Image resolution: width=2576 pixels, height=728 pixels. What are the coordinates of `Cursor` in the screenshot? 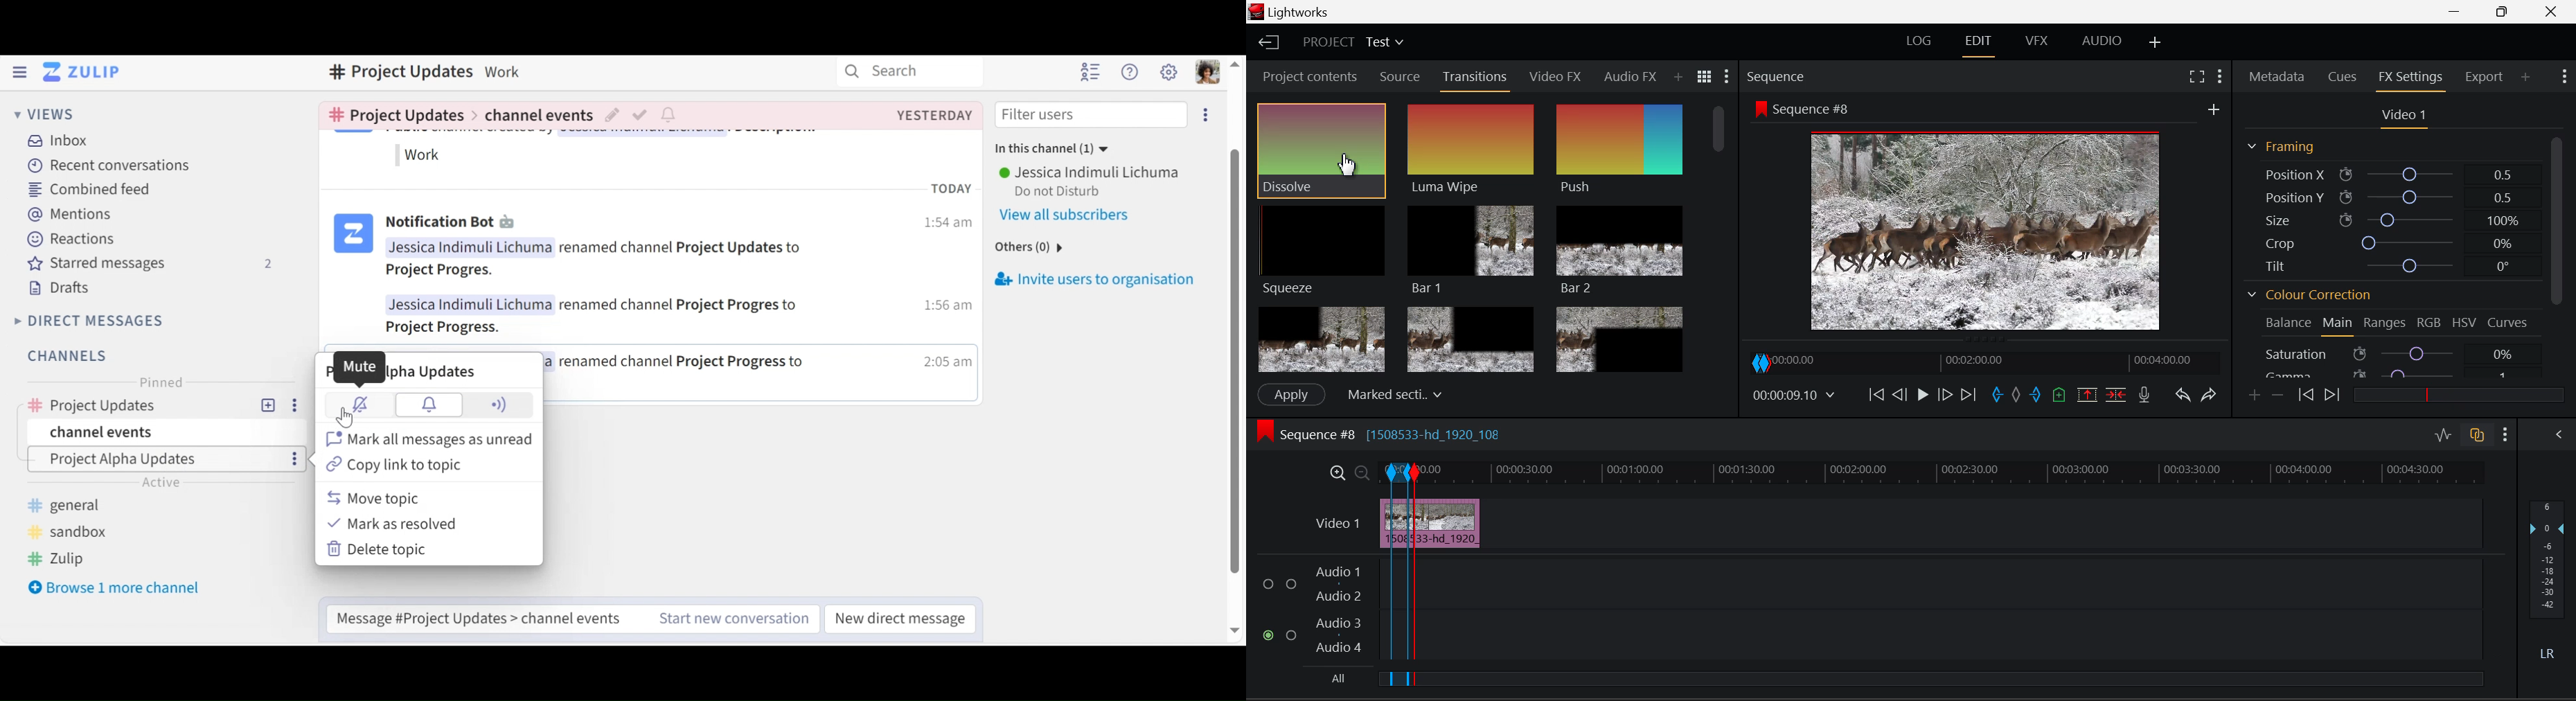 It's located at (1346, 167).